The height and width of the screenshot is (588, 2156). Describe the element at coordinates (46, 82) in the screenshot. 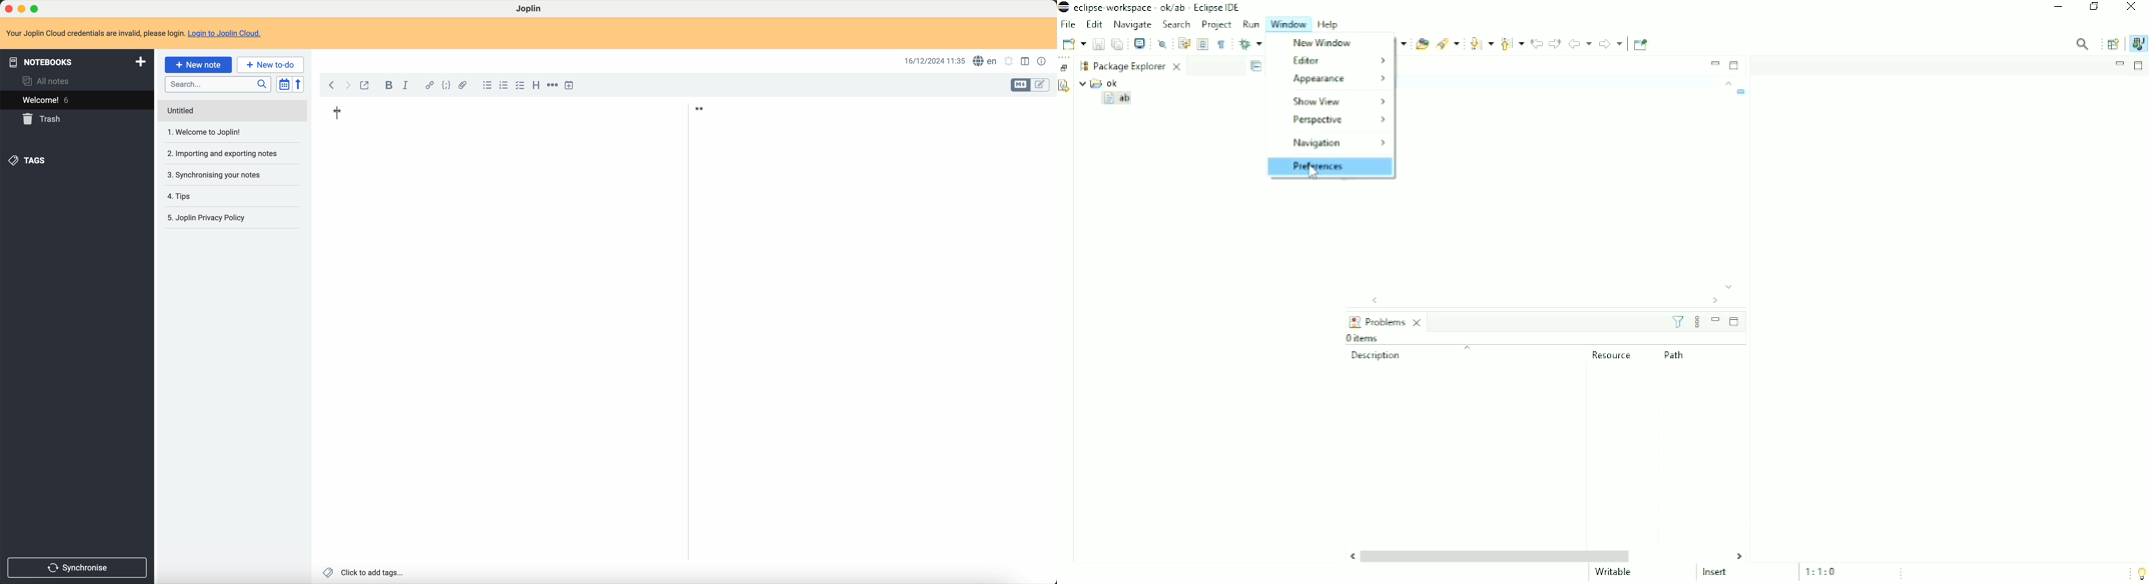

I see `all notes` at that location.